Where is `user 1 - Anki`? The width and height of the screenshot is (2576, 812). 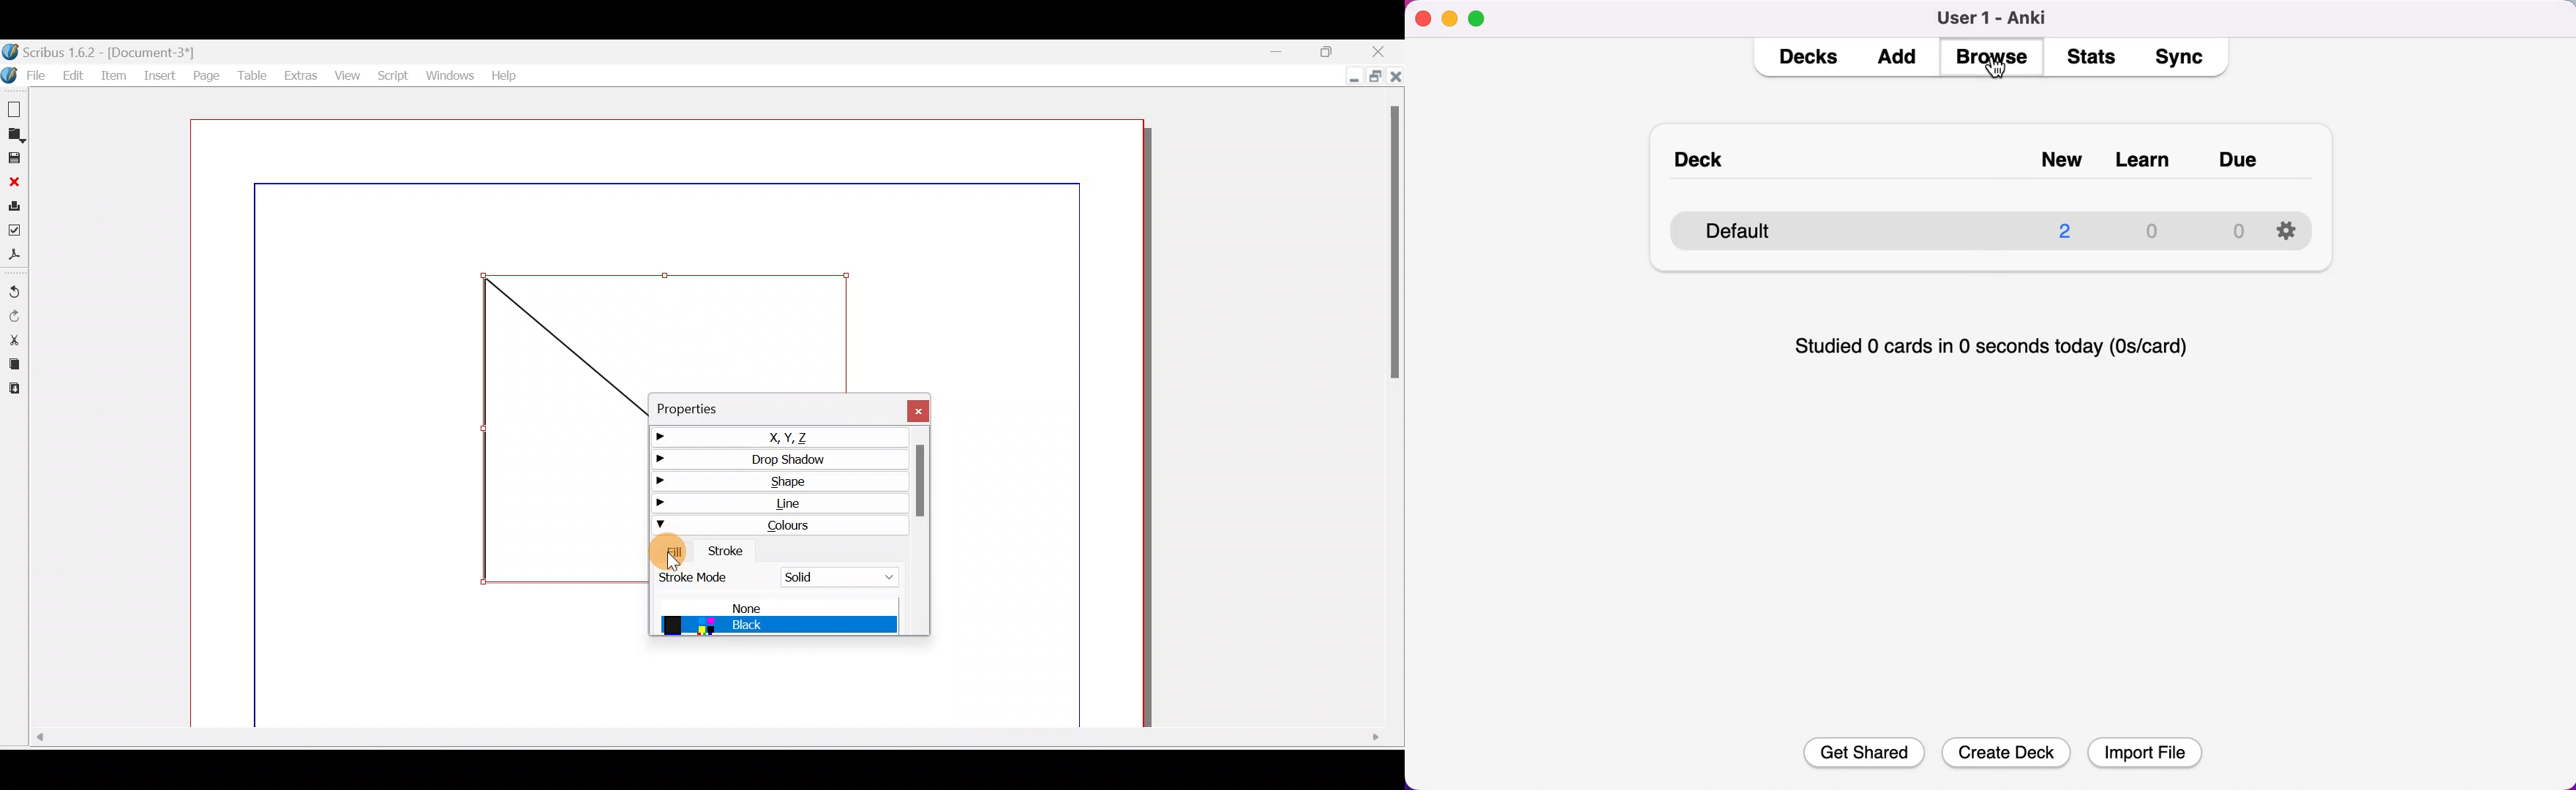 user 1 - Anki is located at coordinates (1997, 18).